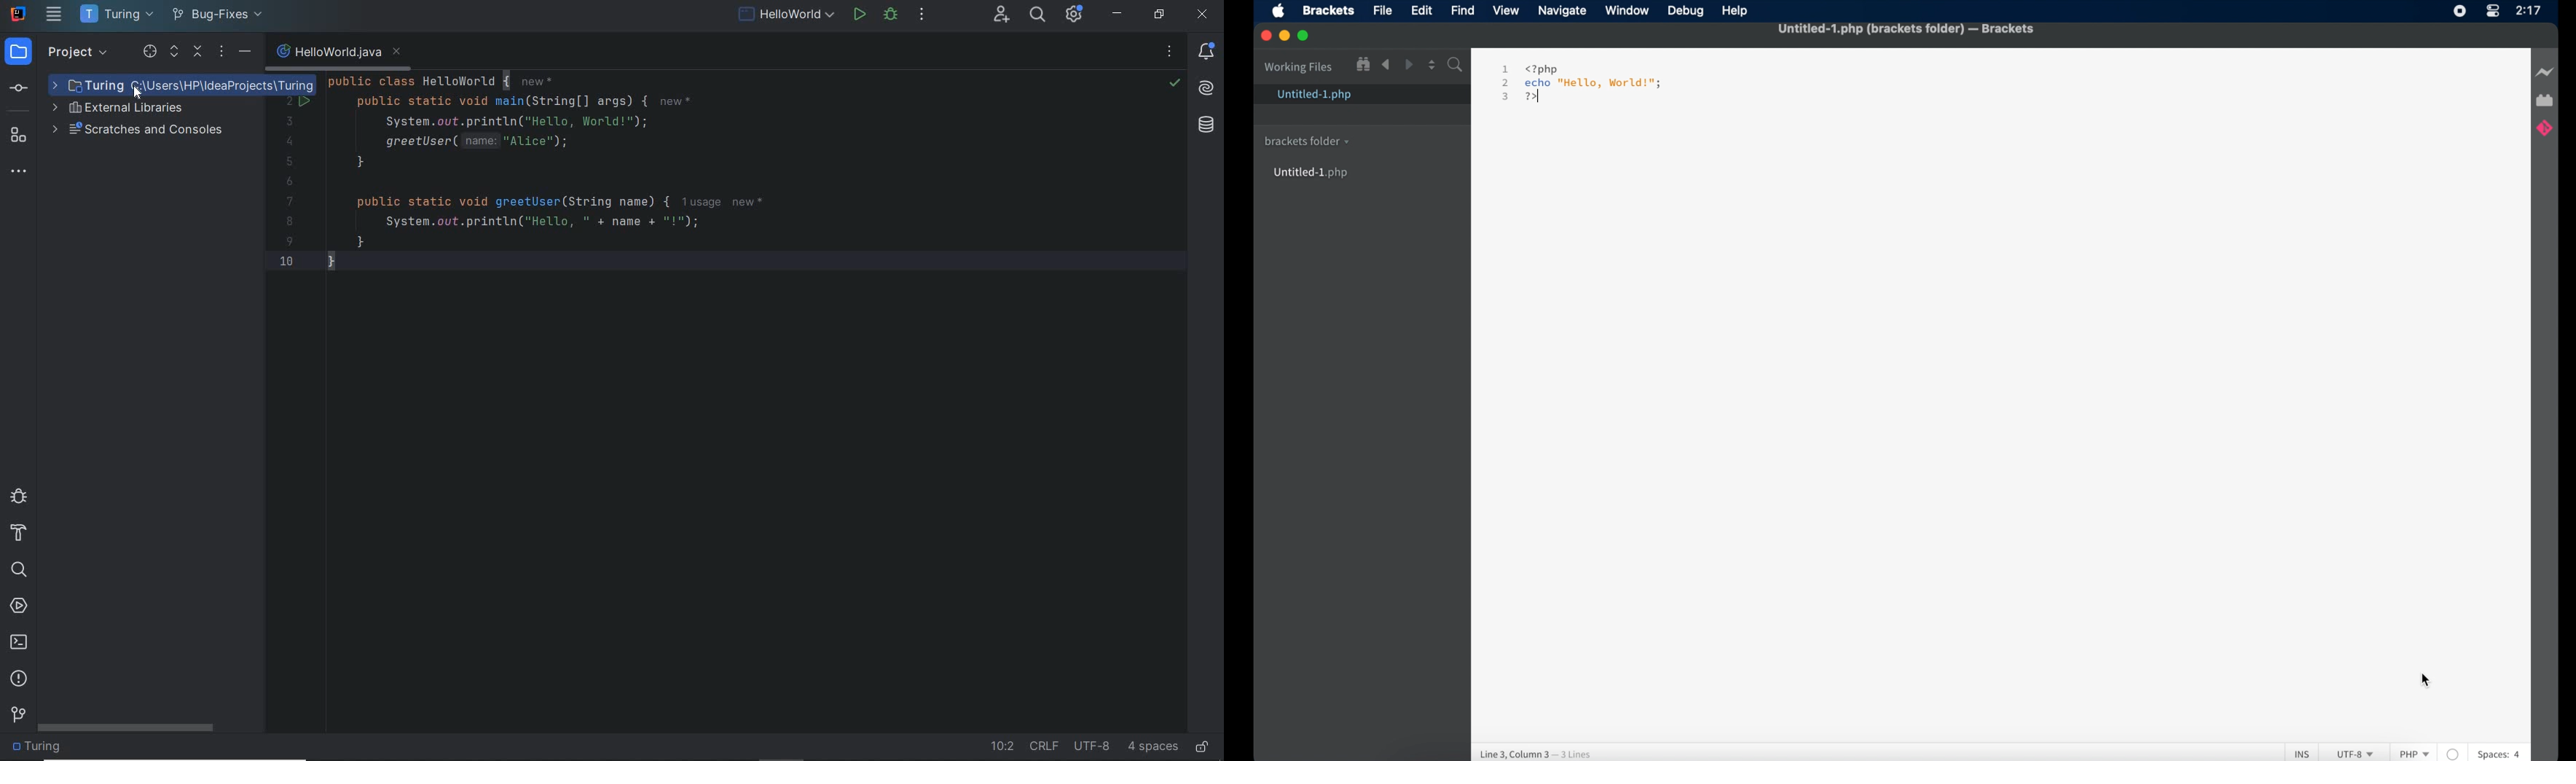  What do you see at coordinates (290, 102) in the screenshot?
I see `2` at bounding box center [290, 102].